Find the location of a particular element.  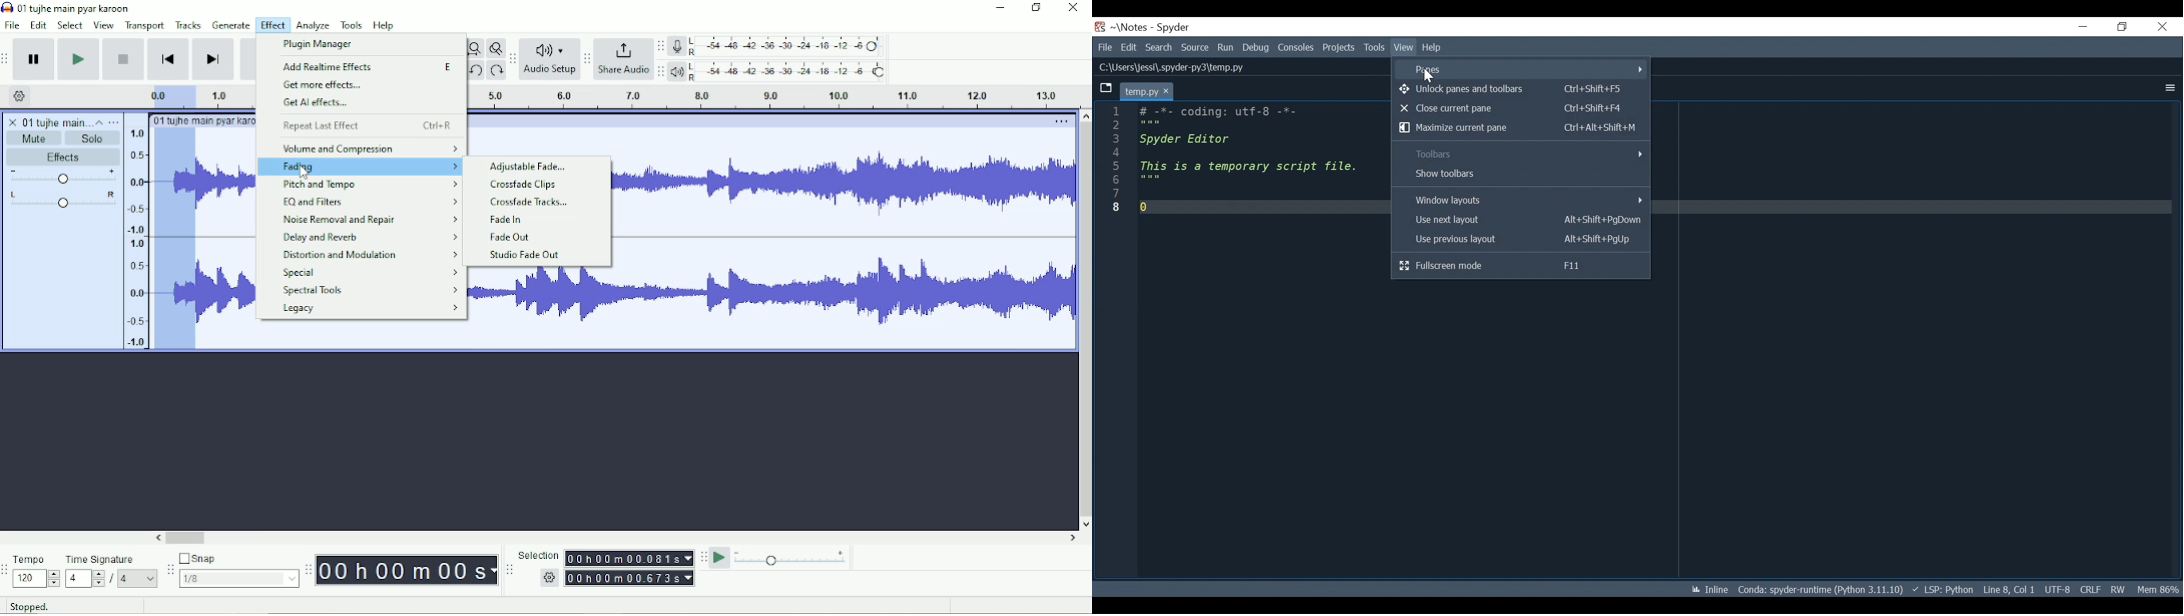

Unlock panes and toolbars is located at coordinates (1518, 89).